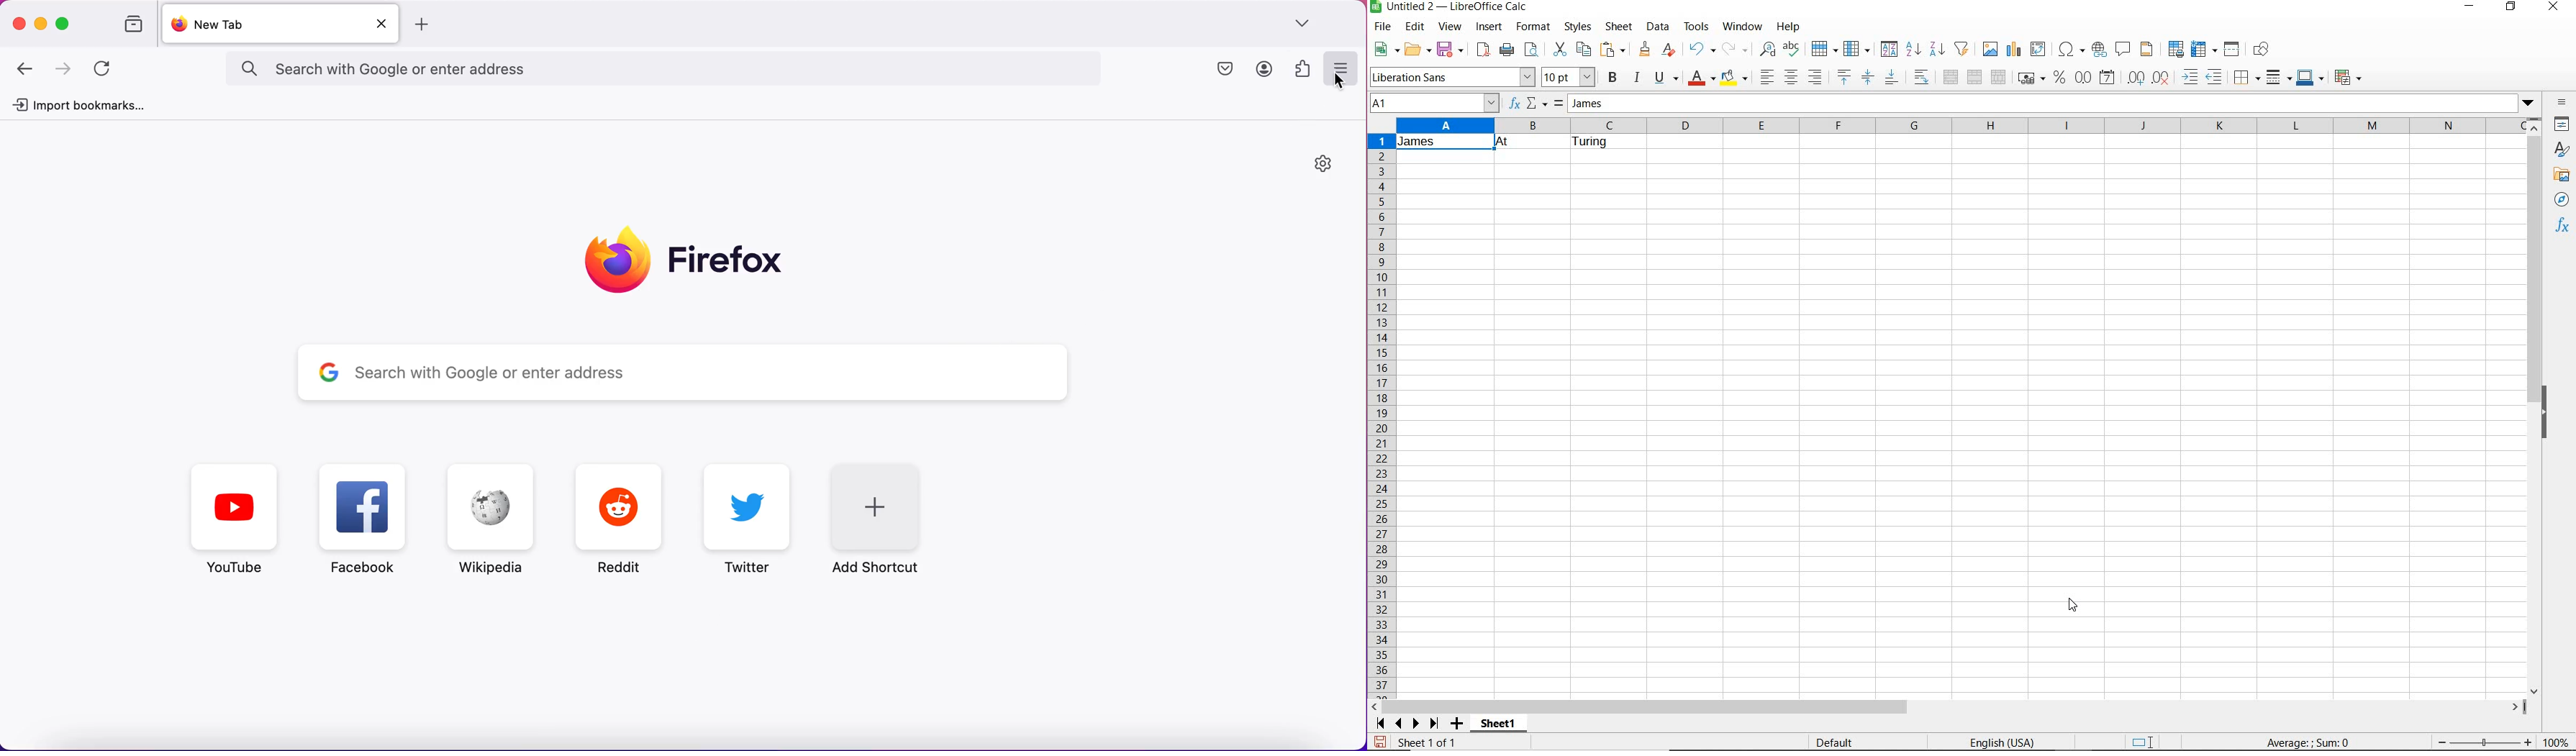  Describe the element at coordinates (1451, 49) in the screenshot. I see `save` at that location.